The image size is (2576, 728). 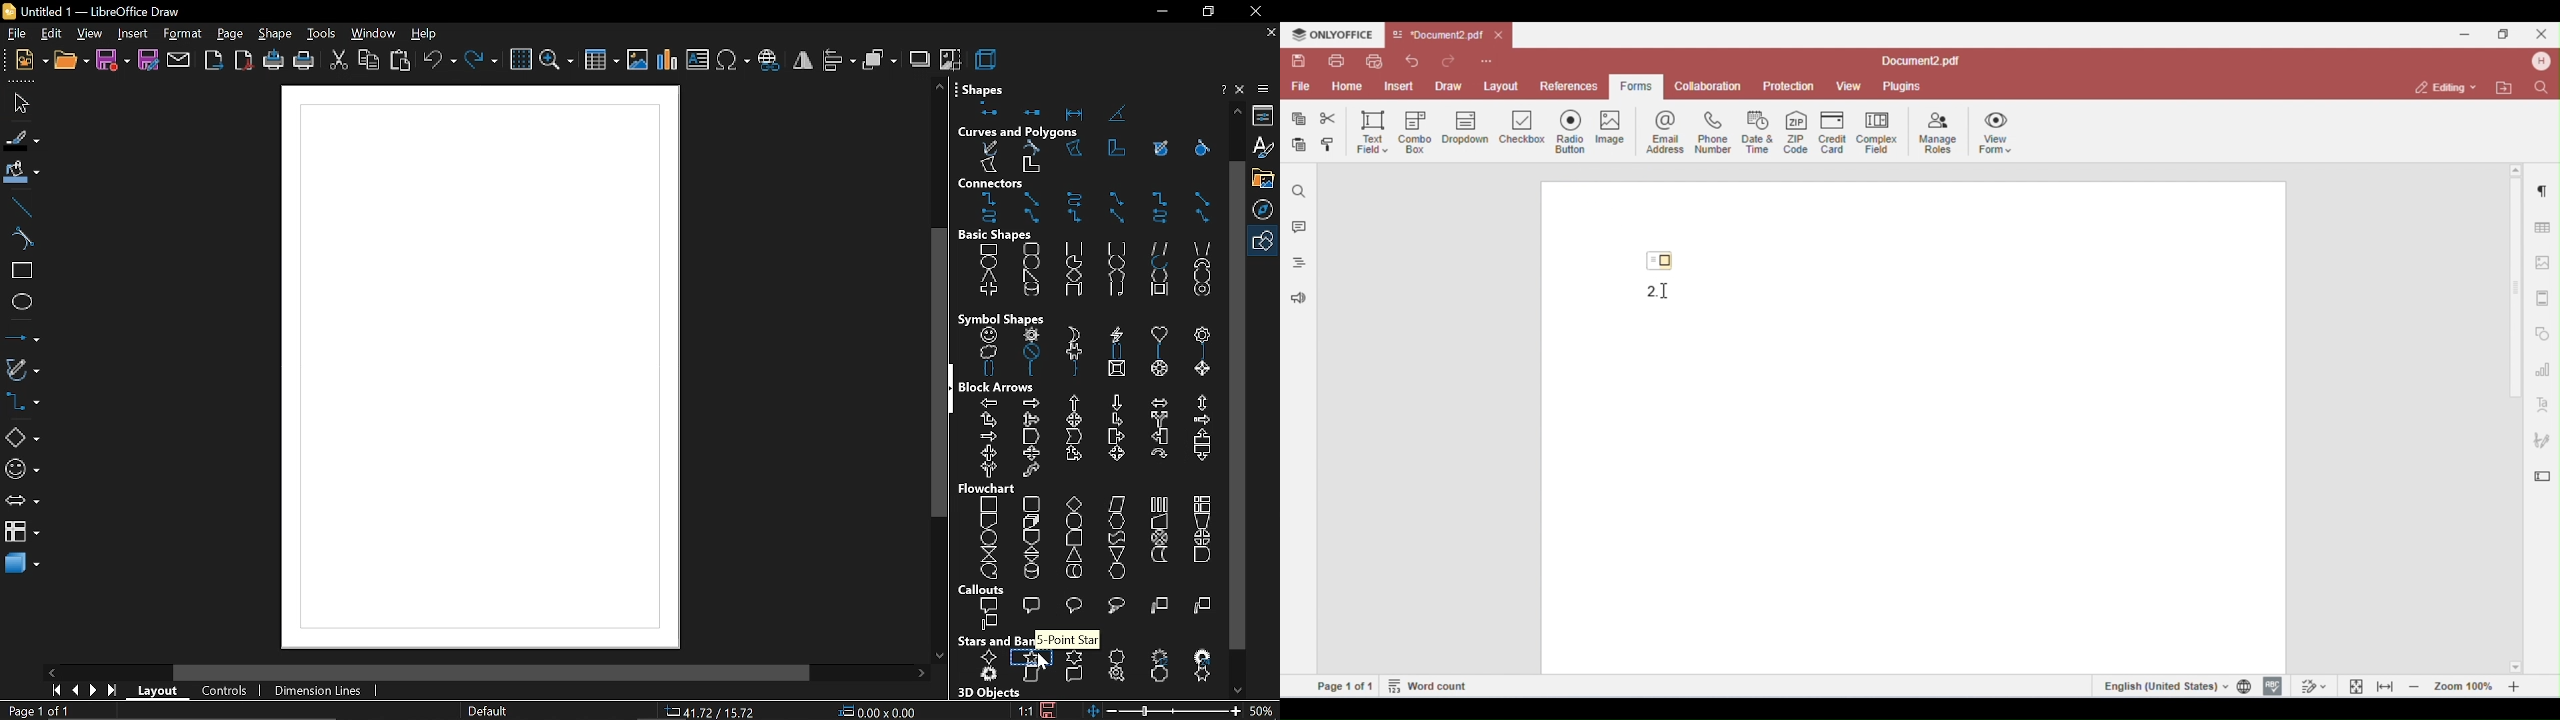 What do you see at coordinates (21, 206) in the screenshot?
I see `line` at bounding box center [21, 206].